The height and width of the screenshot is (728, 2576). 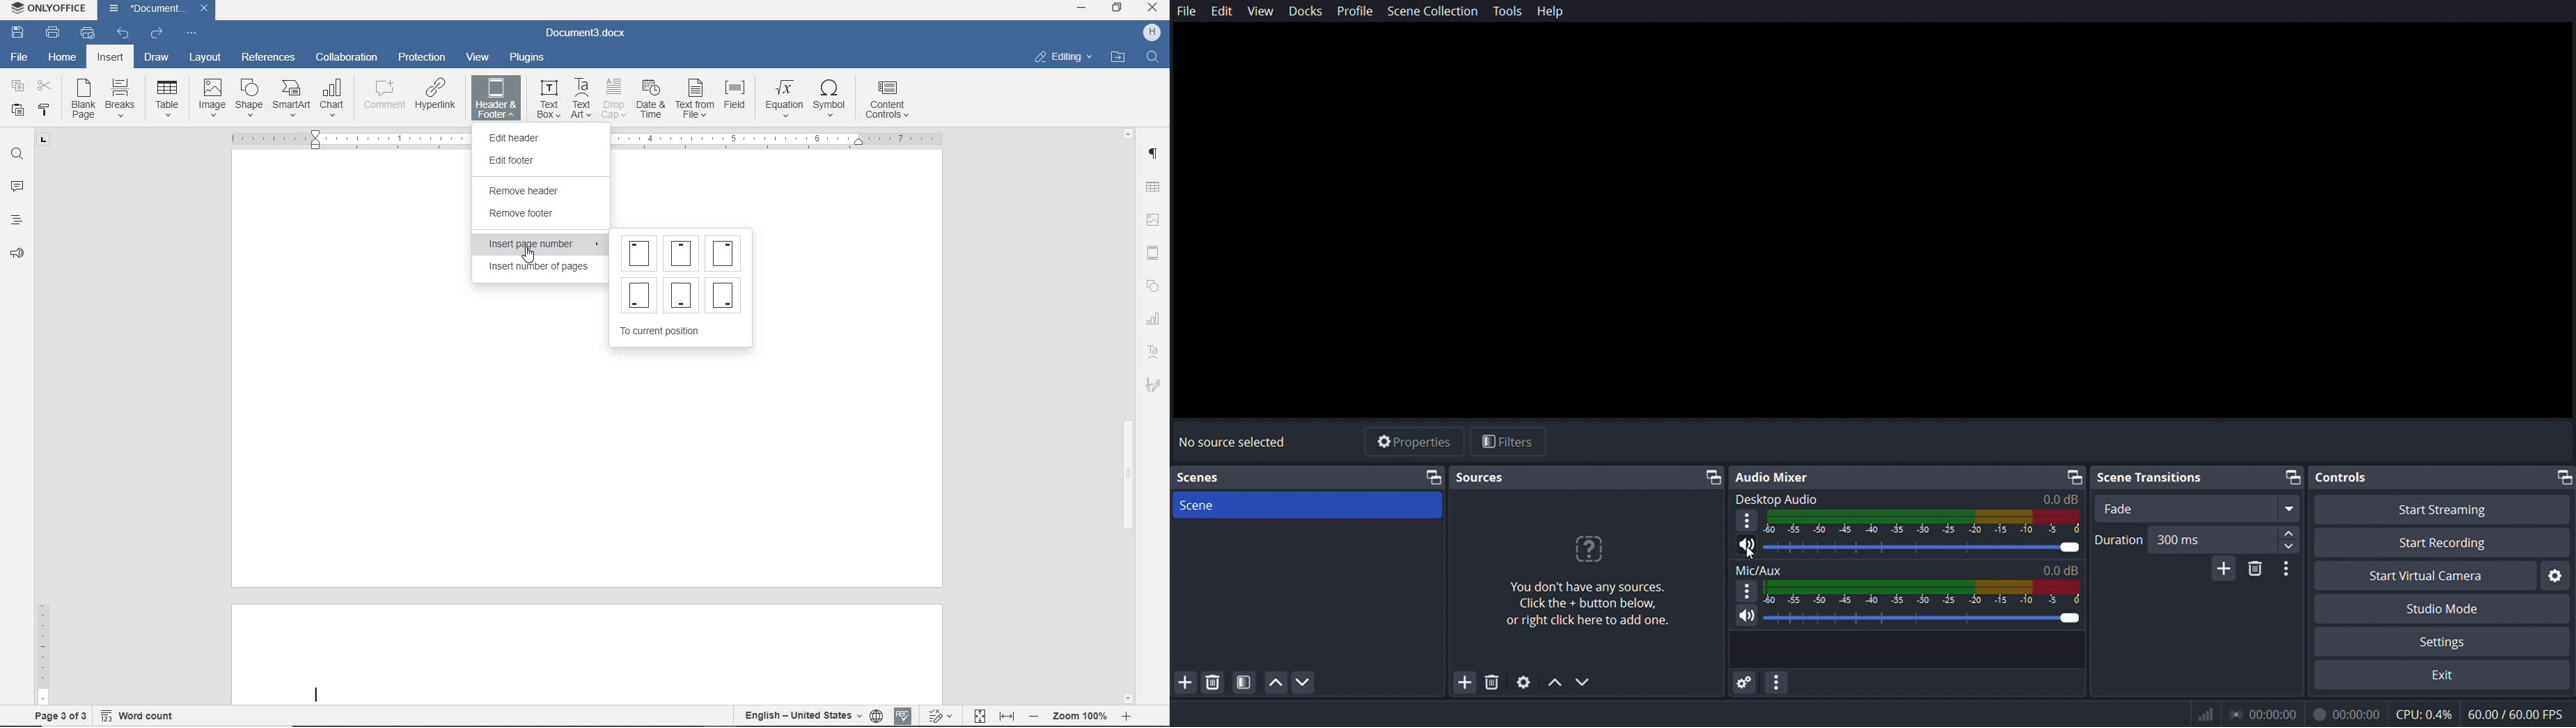 What do you see at coordinates (167, 99) in the screenshot?
I see `TABLE` at bounding box center [167, 99].